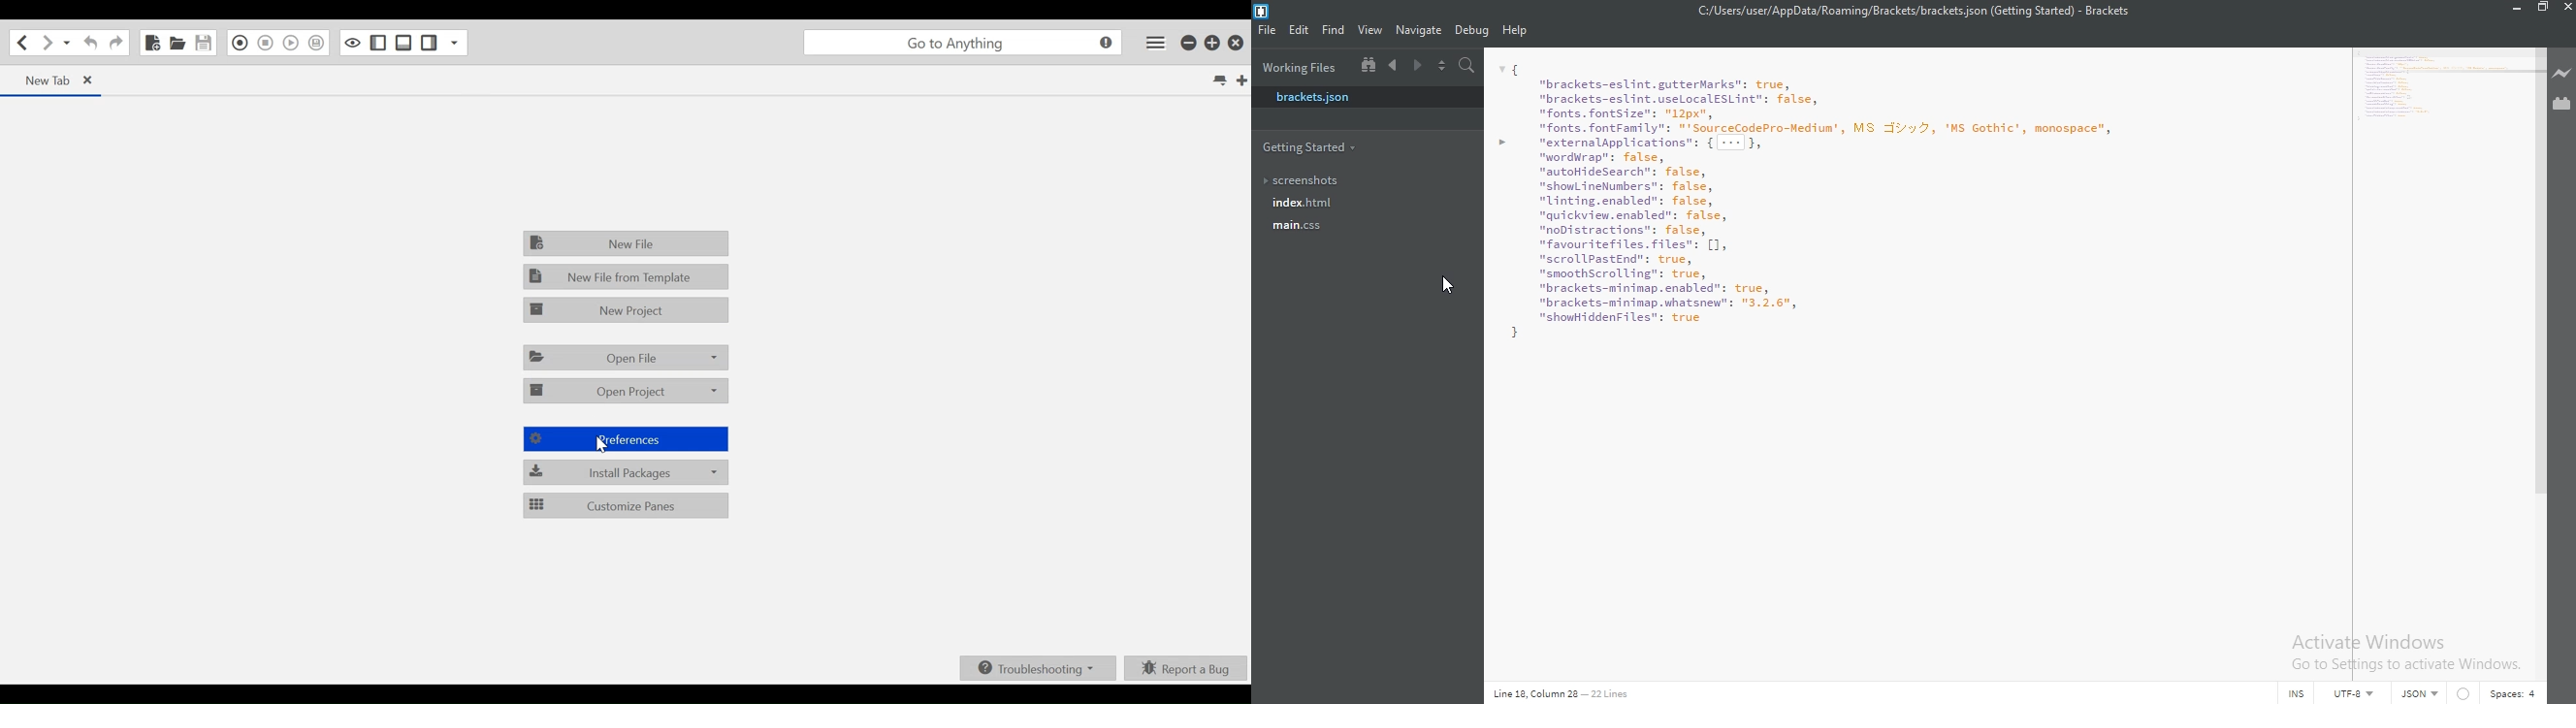  I want to click on File, so click(1265, 31).